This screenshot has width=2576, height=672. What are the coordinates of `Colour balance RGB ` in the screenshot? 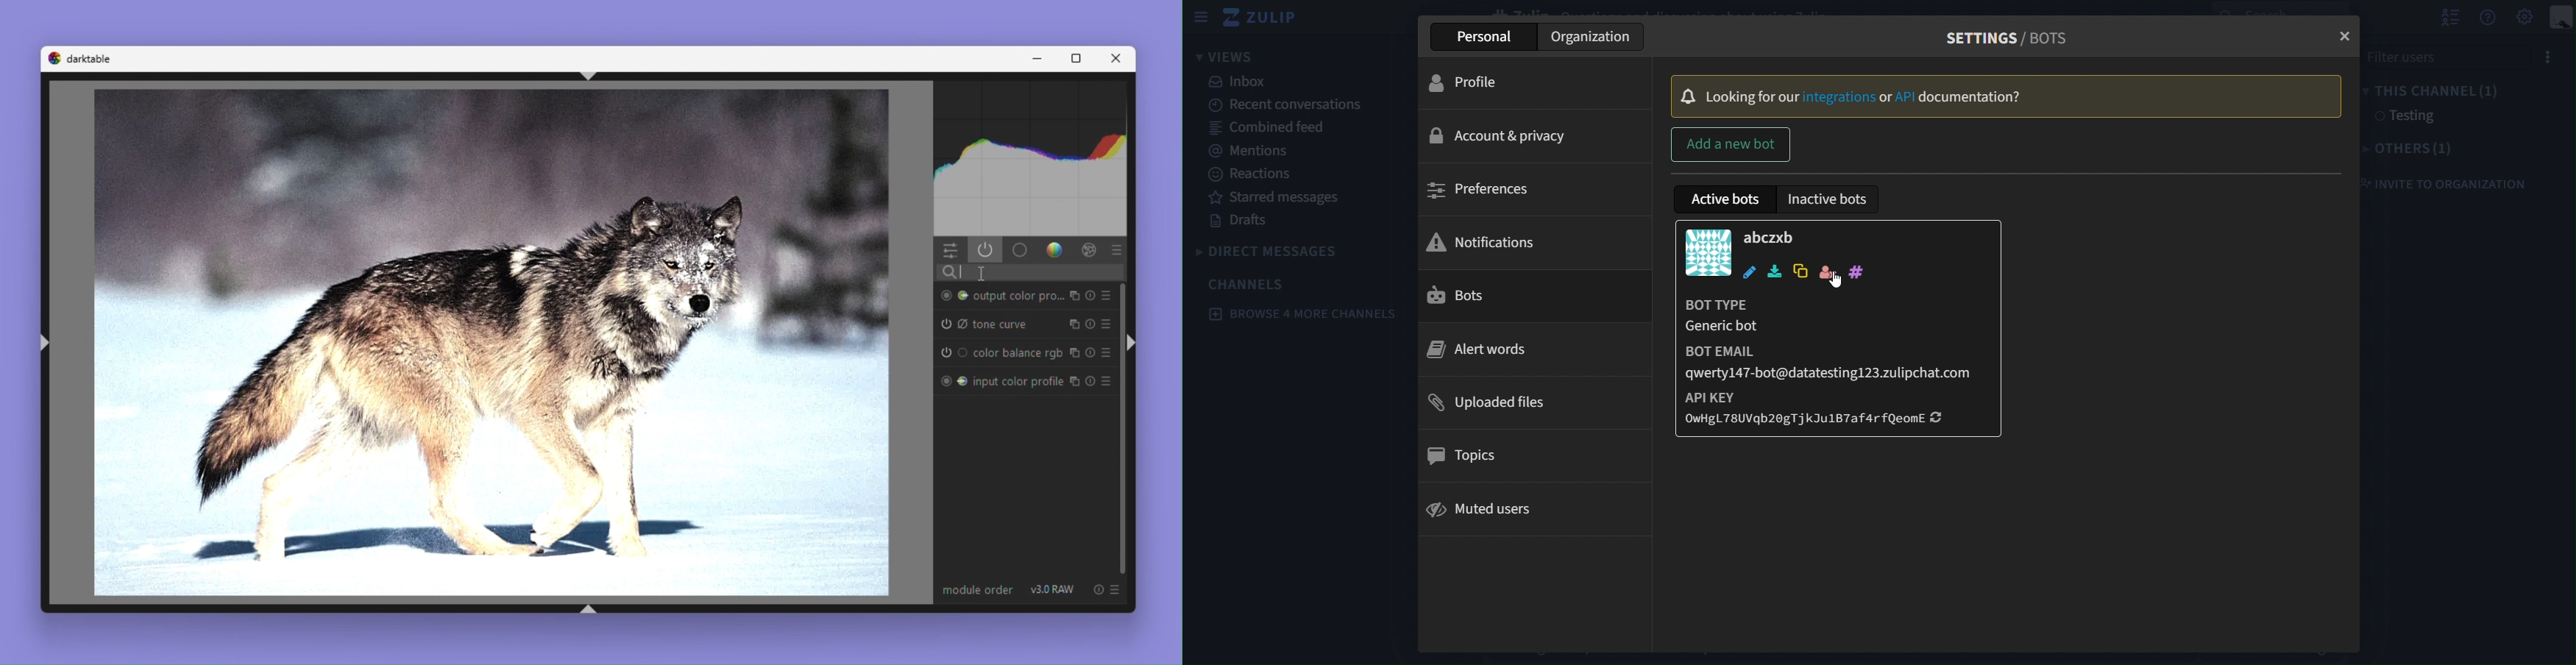 It's located at (999, 352).